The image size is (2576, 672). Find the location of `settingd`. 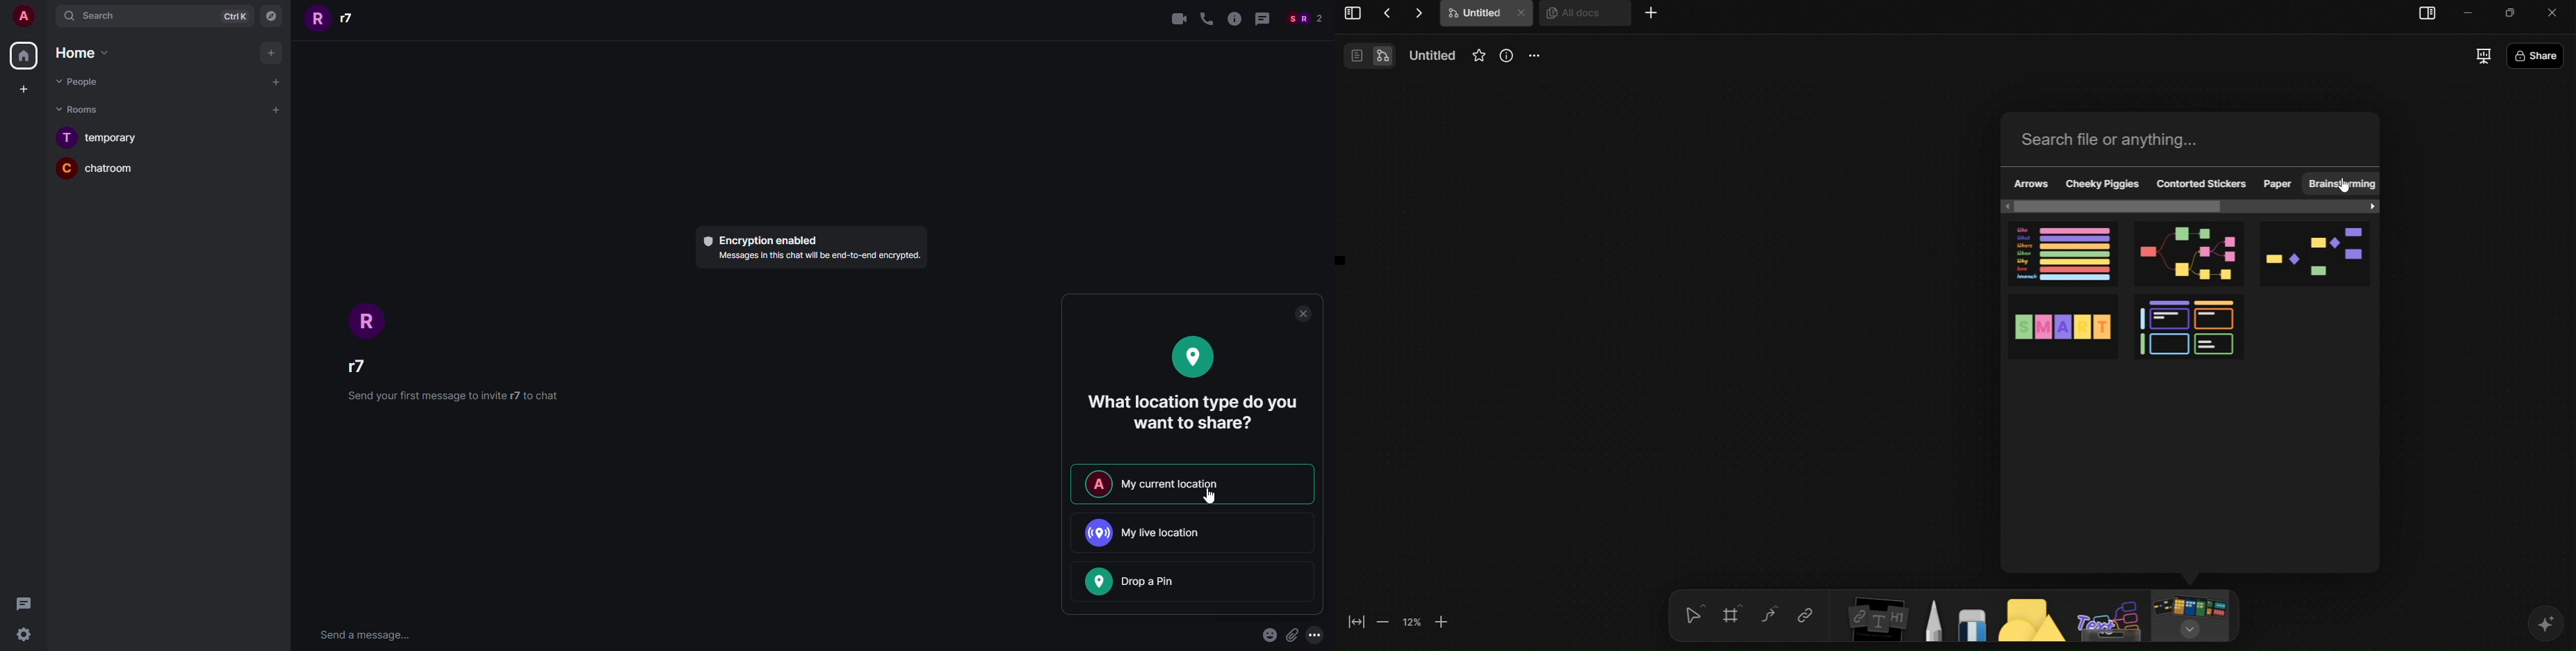

settingd is located at coordinates (22, 636).